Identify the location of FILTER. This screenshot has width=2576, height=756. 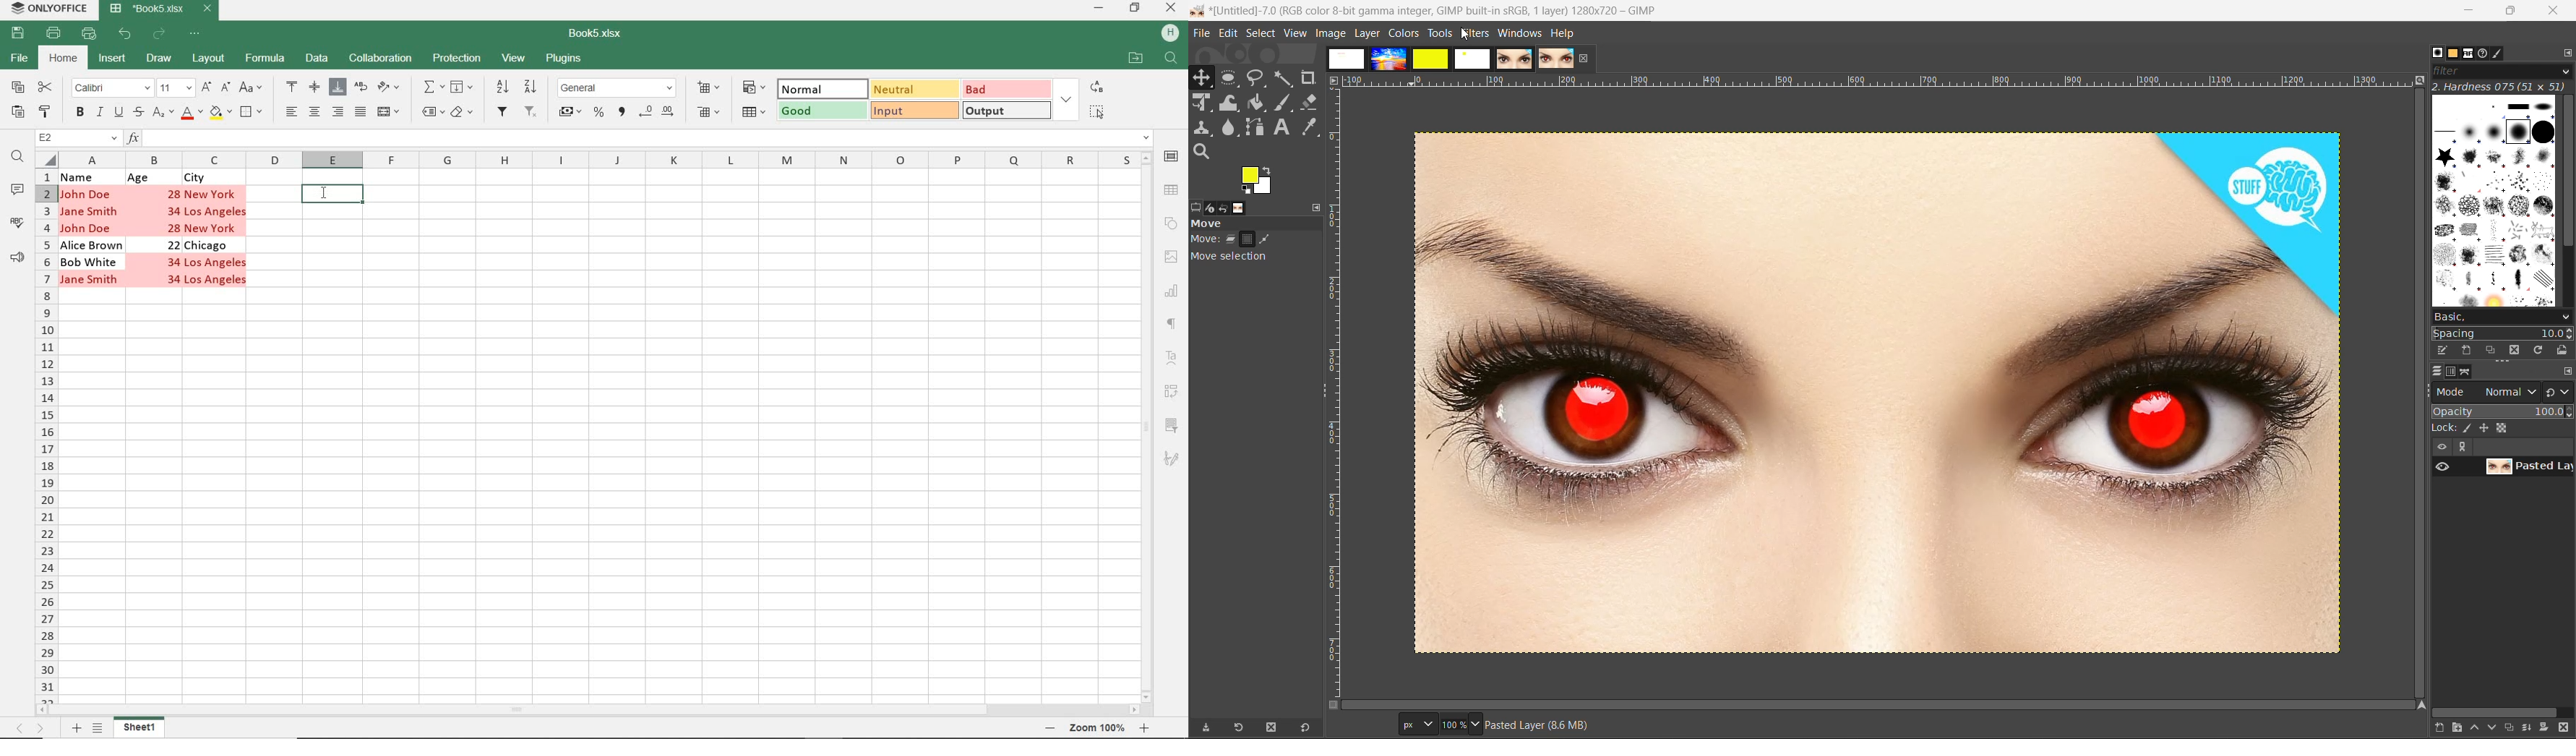
(503, 113).